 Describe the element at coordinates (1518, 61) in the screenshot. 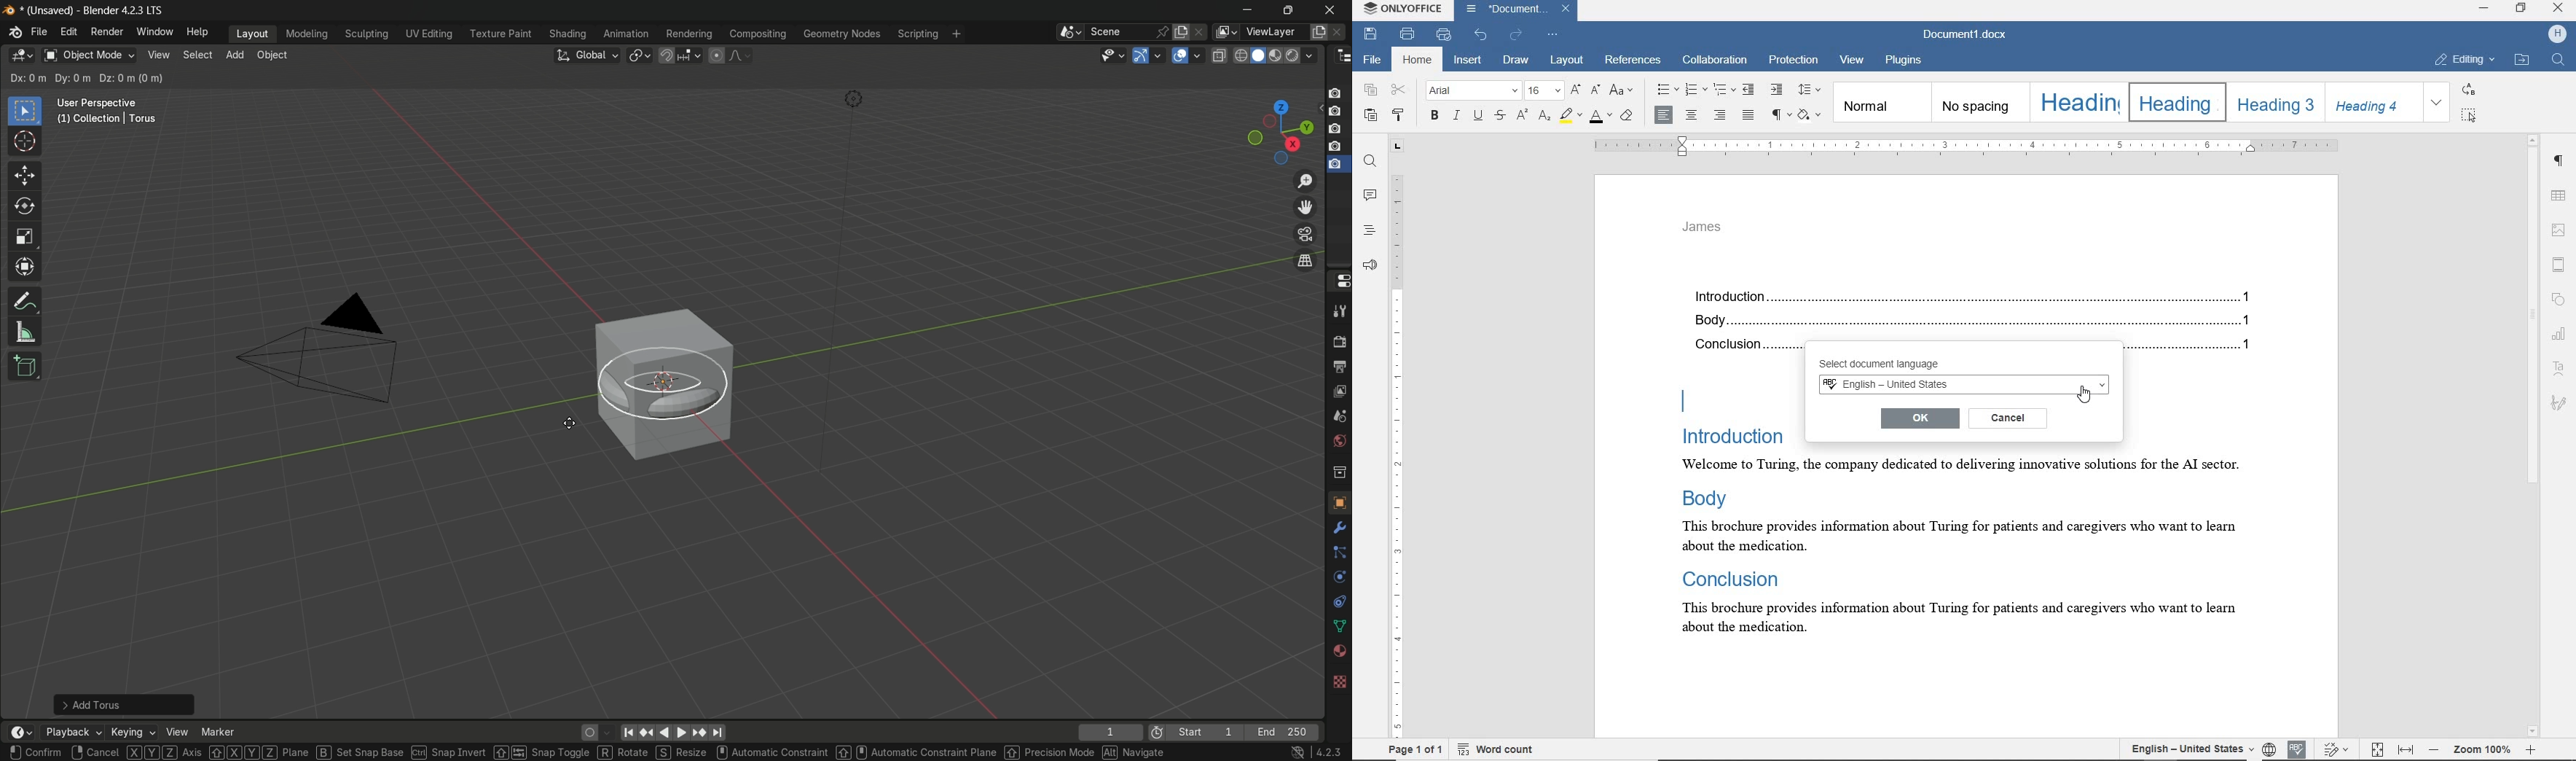

I see `draw` at that location.